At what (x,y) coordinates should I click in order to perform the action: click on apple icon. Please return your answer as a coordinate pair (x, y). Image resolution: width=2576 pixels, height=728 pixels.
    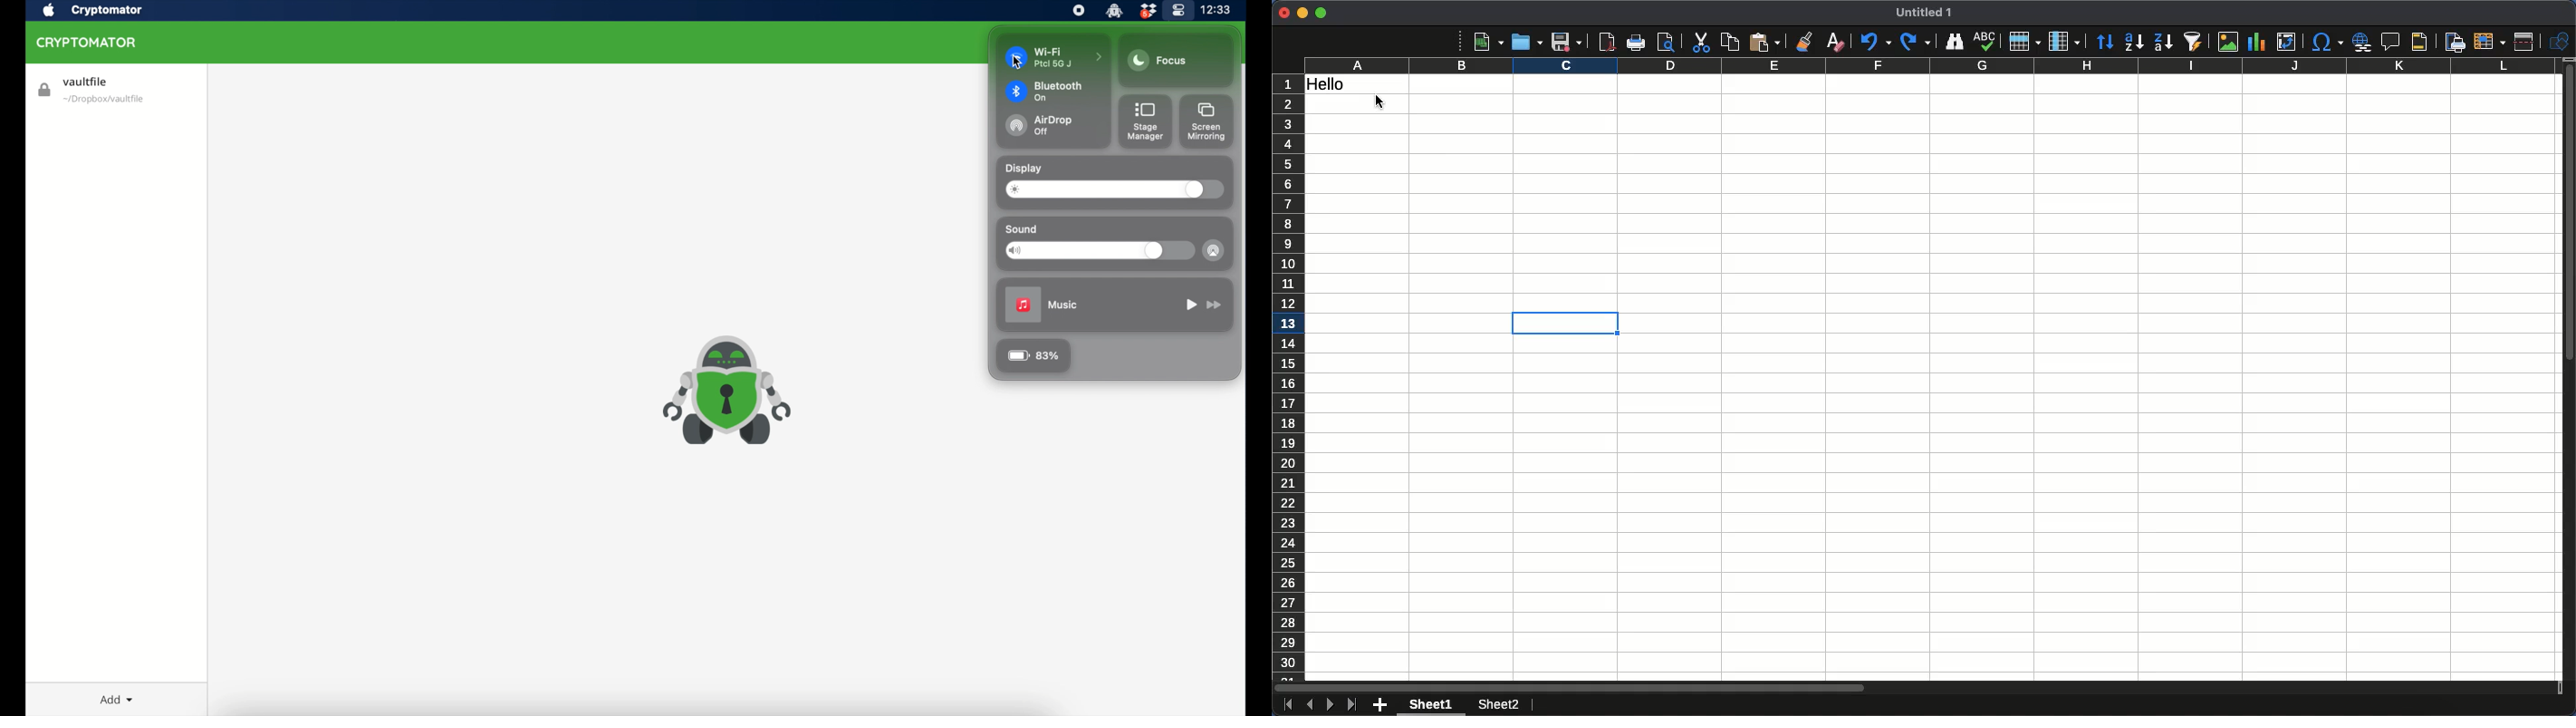
    Looking at the image, I should click on (48, 10).